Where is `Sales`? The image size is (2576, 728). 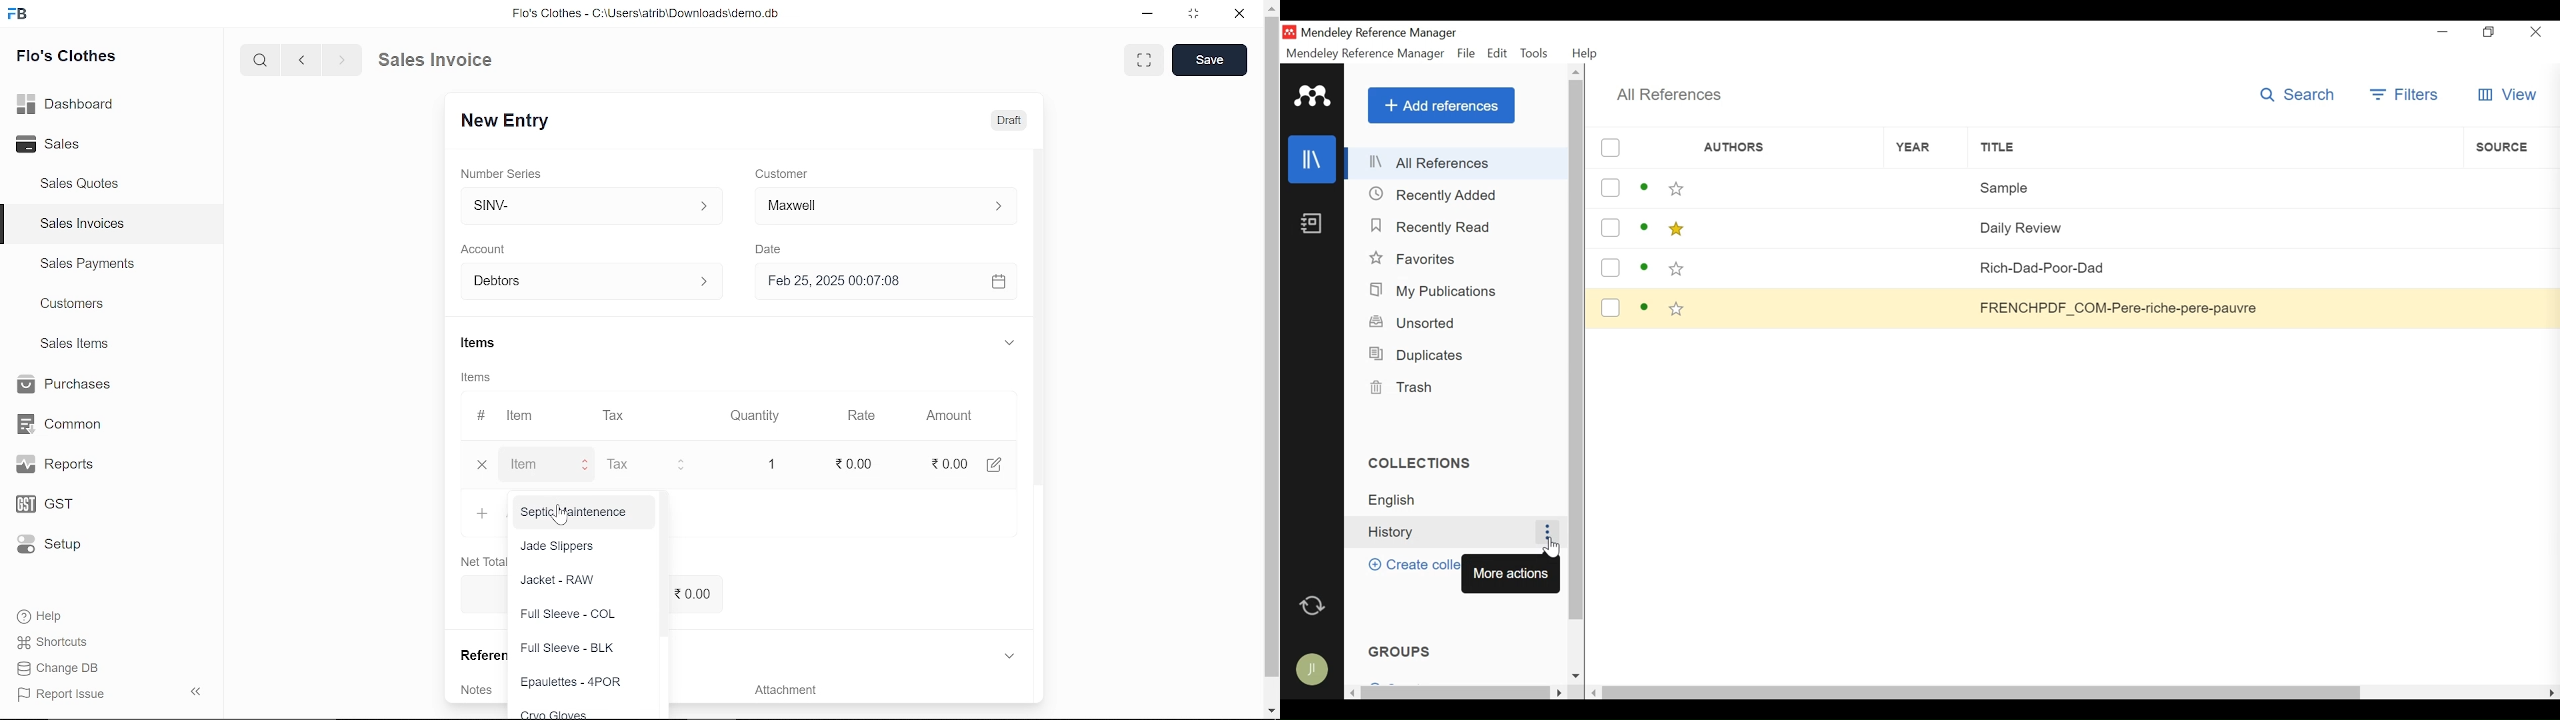 Sales is located at coordinates (57, 142).